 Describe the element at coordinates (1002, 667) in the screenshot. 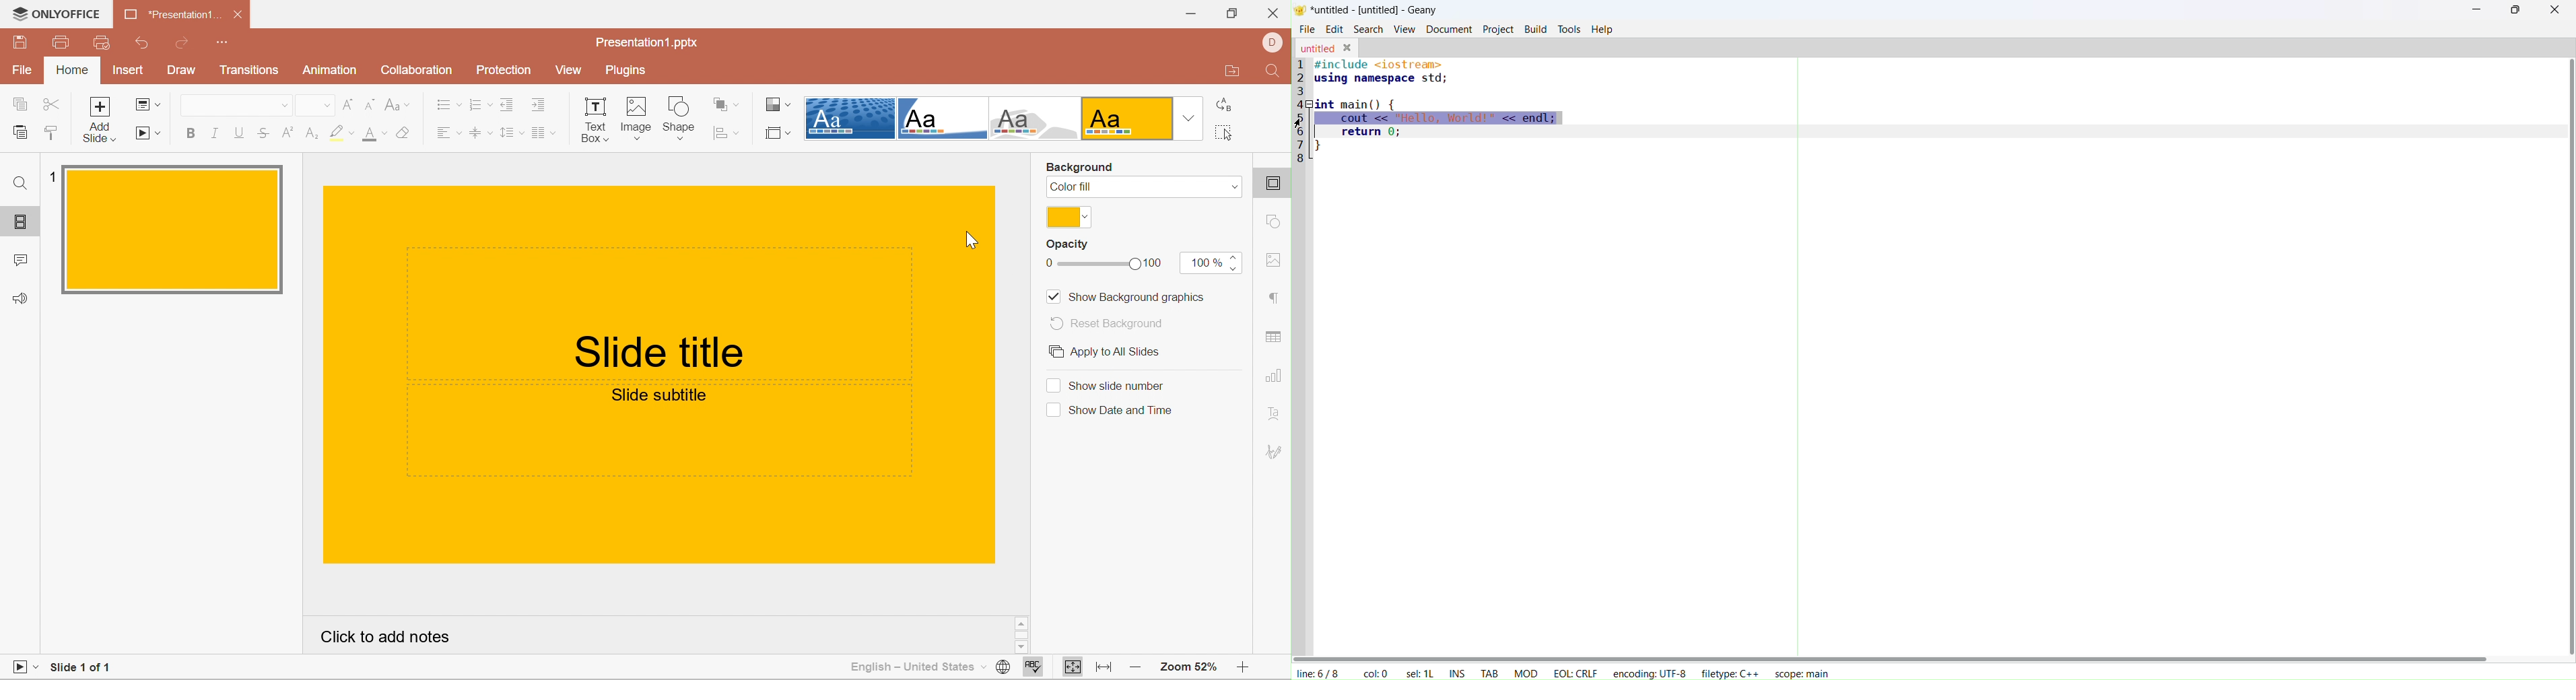

I see `Set document language` at that location.